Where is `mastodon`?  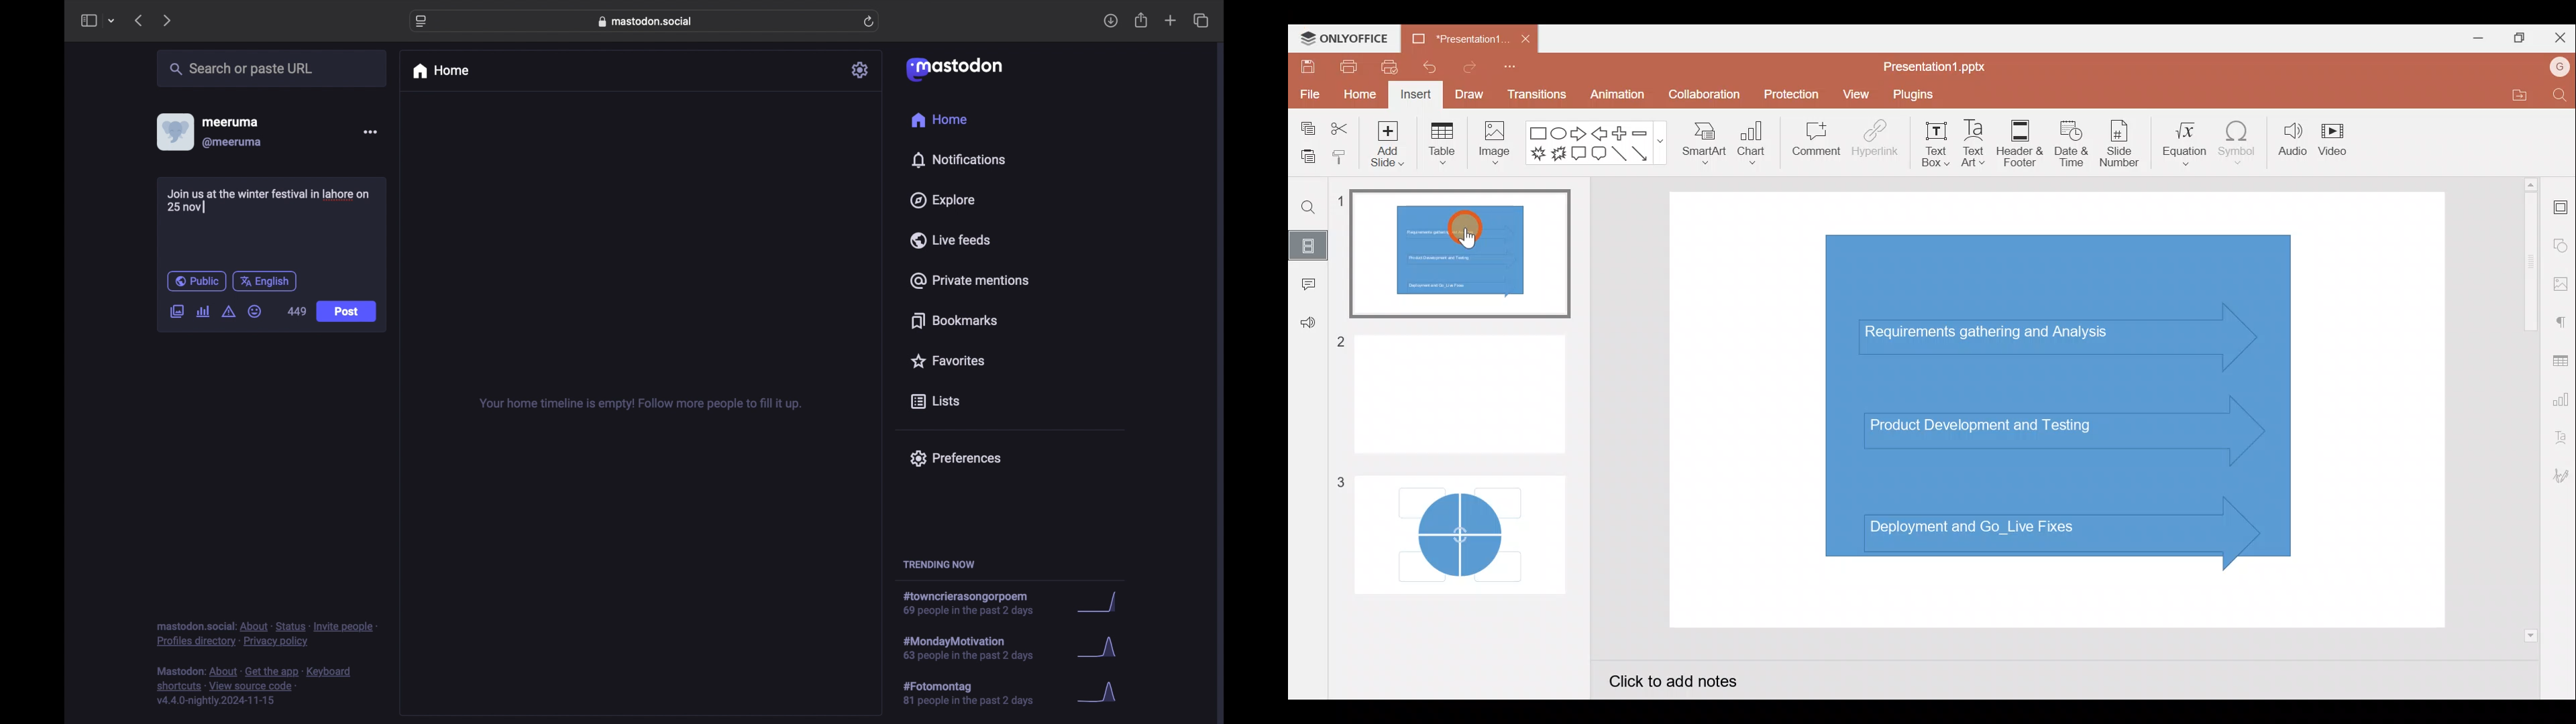
mastodon is located at coordinates (953, 68).